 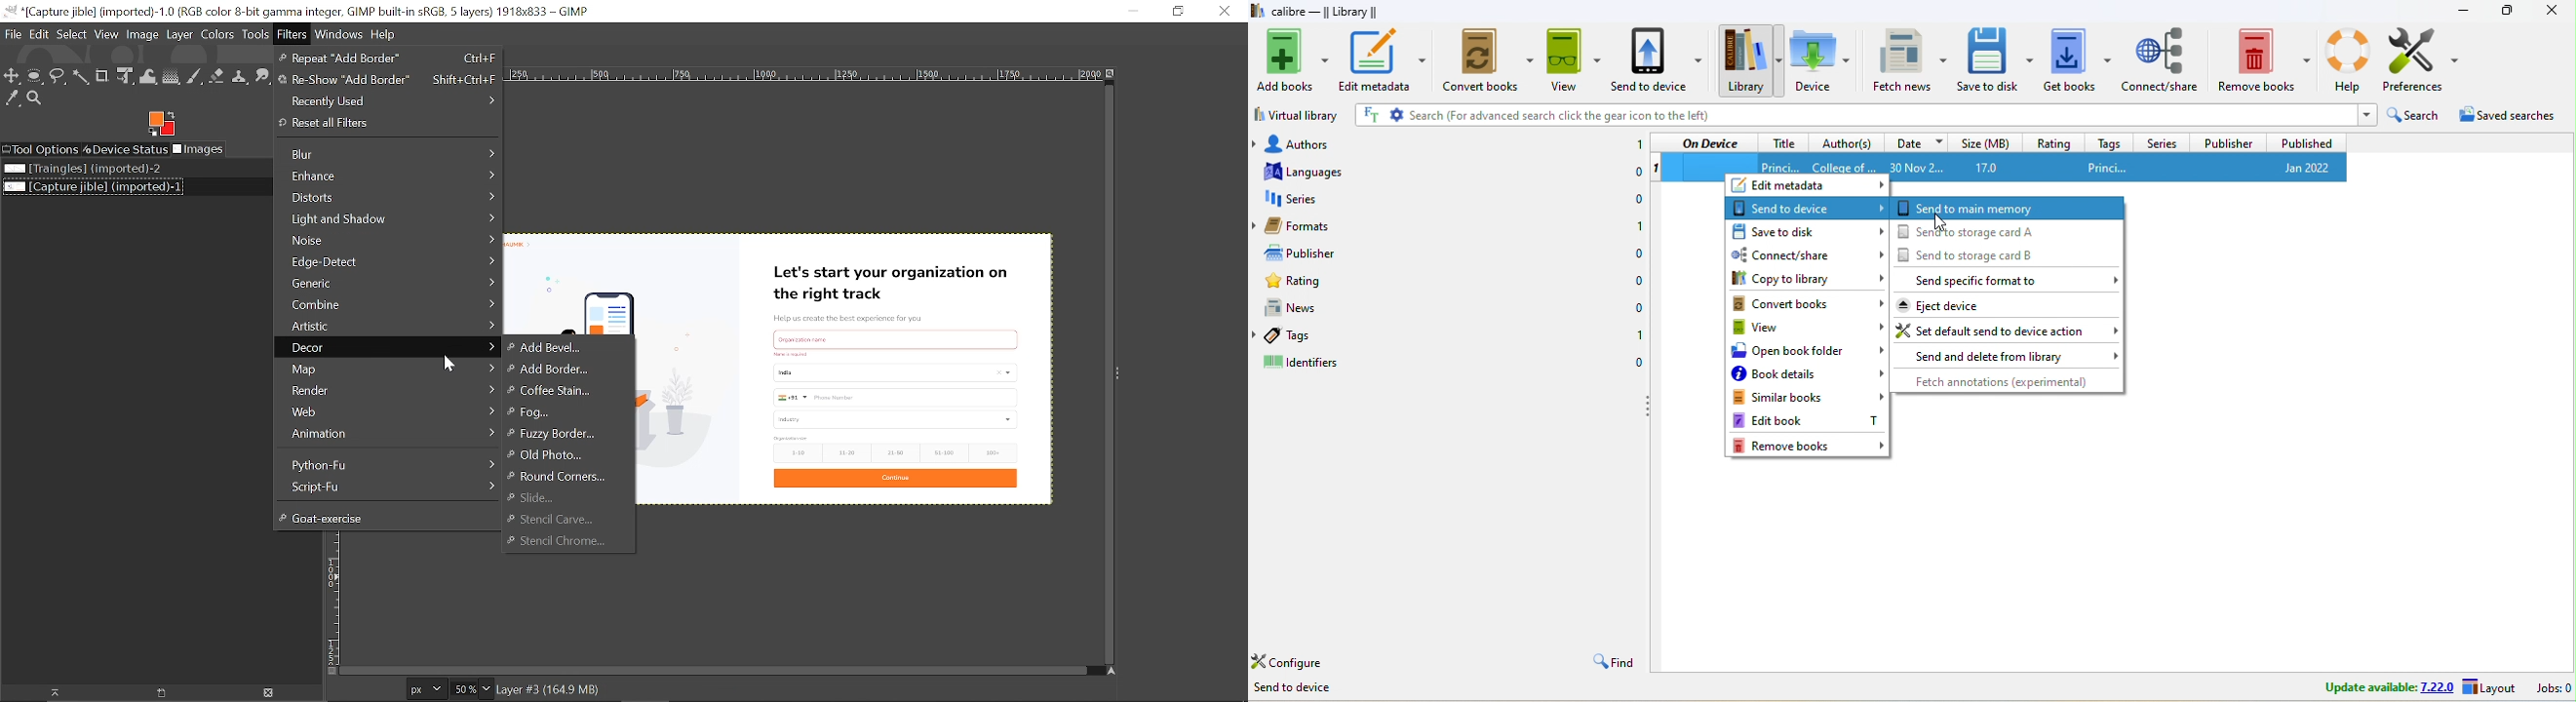 What do you see at coordinates (2376, 686) in the screenshot?
I see `update avalable 7.22.0` at bounding box center [2376, 686].